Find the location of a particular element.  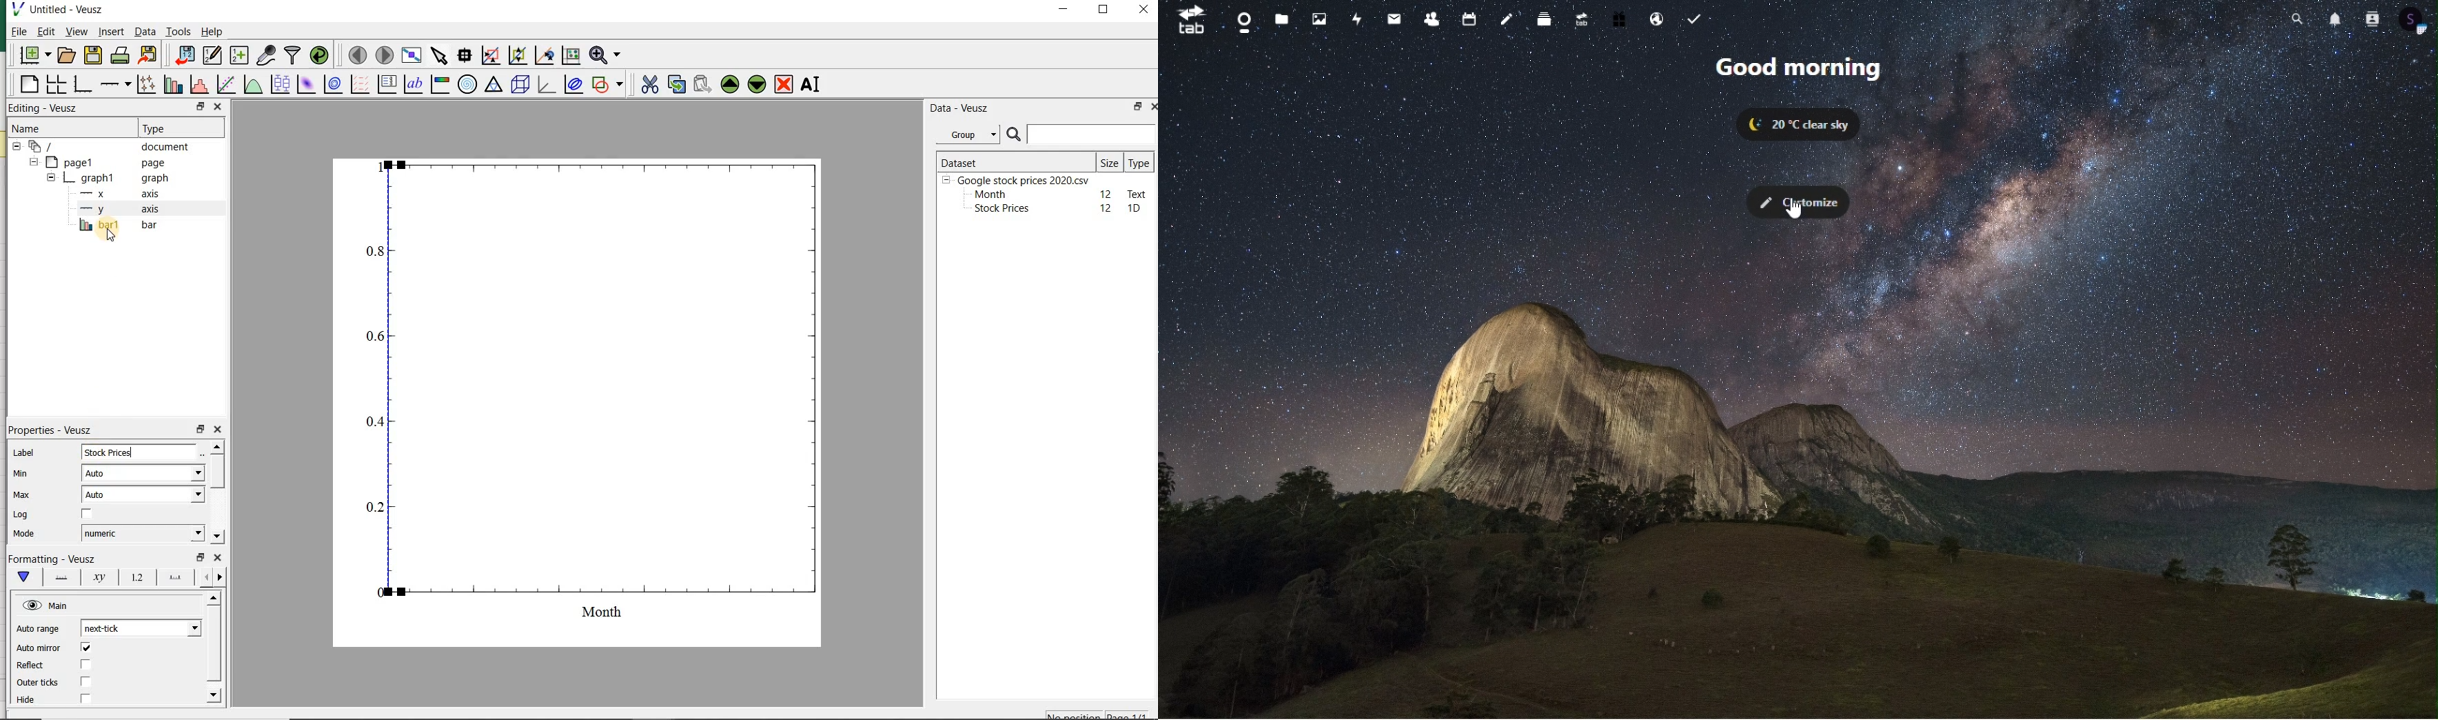

Edit is located at coordinates (45, 31).